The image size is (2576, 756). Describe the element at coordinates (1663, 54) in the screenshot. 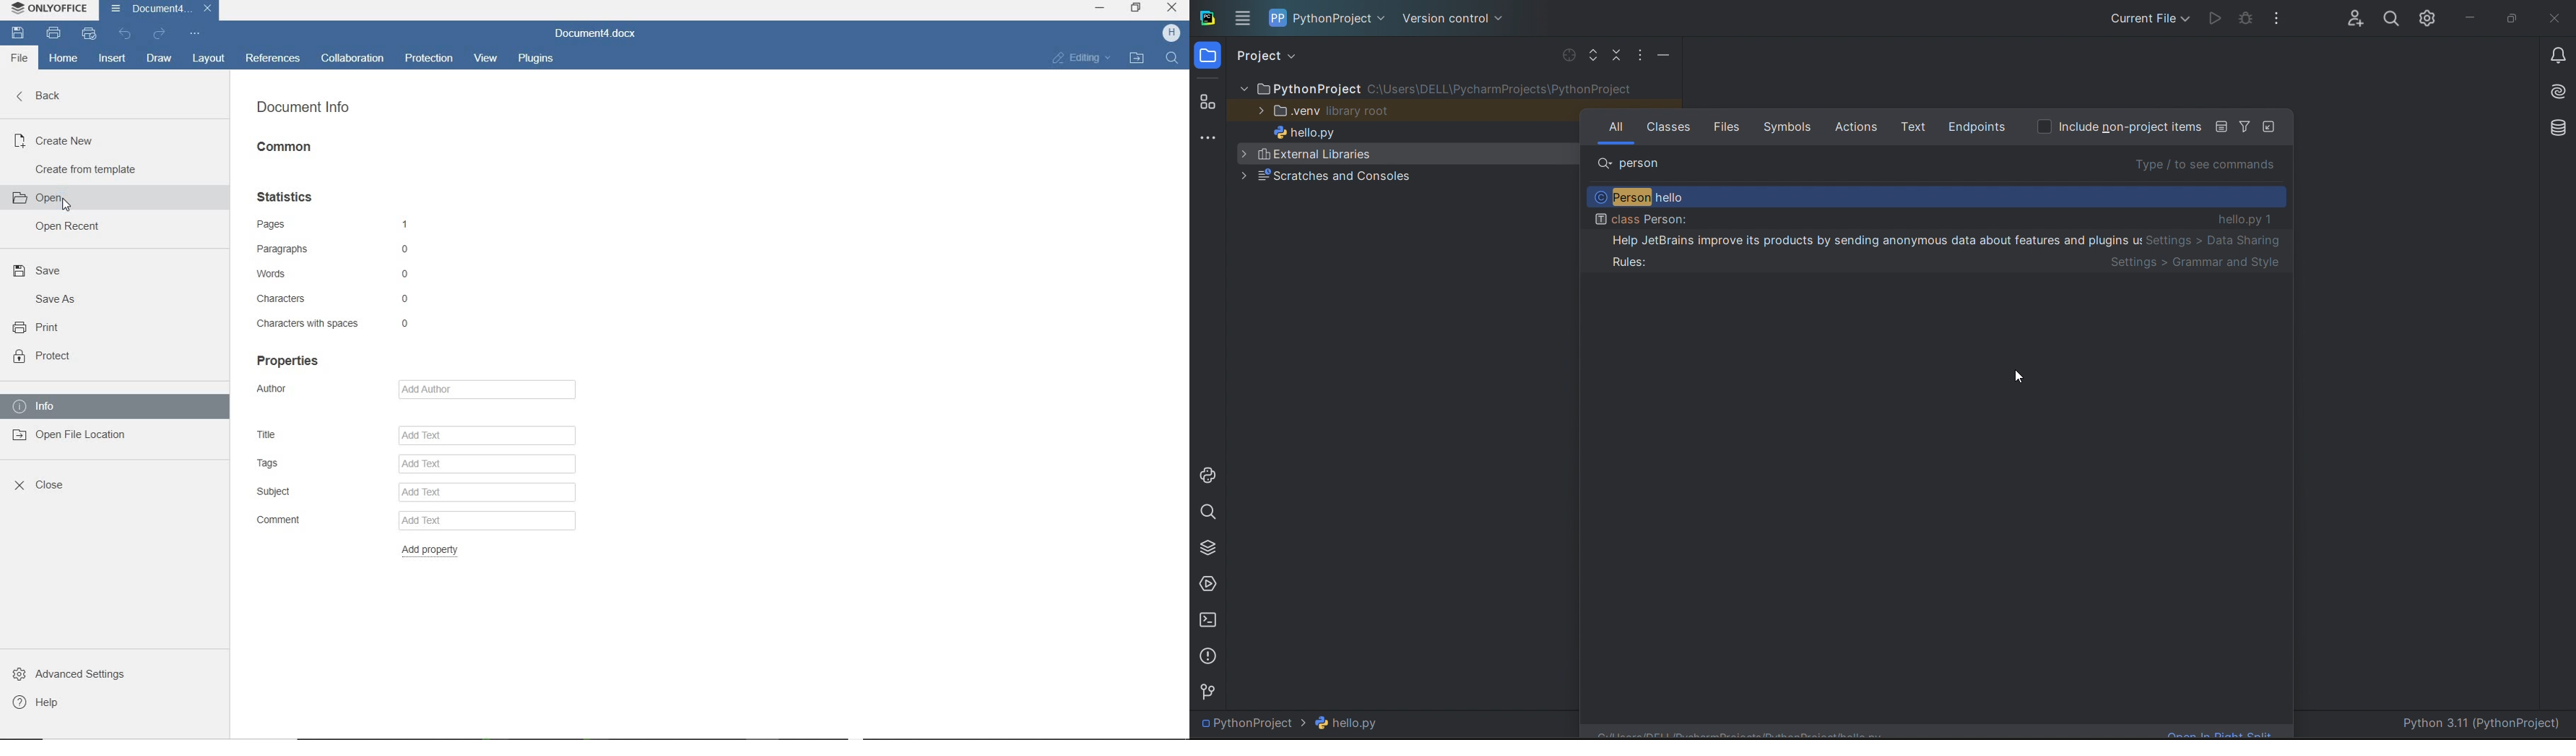

I see `minimize` at that location.